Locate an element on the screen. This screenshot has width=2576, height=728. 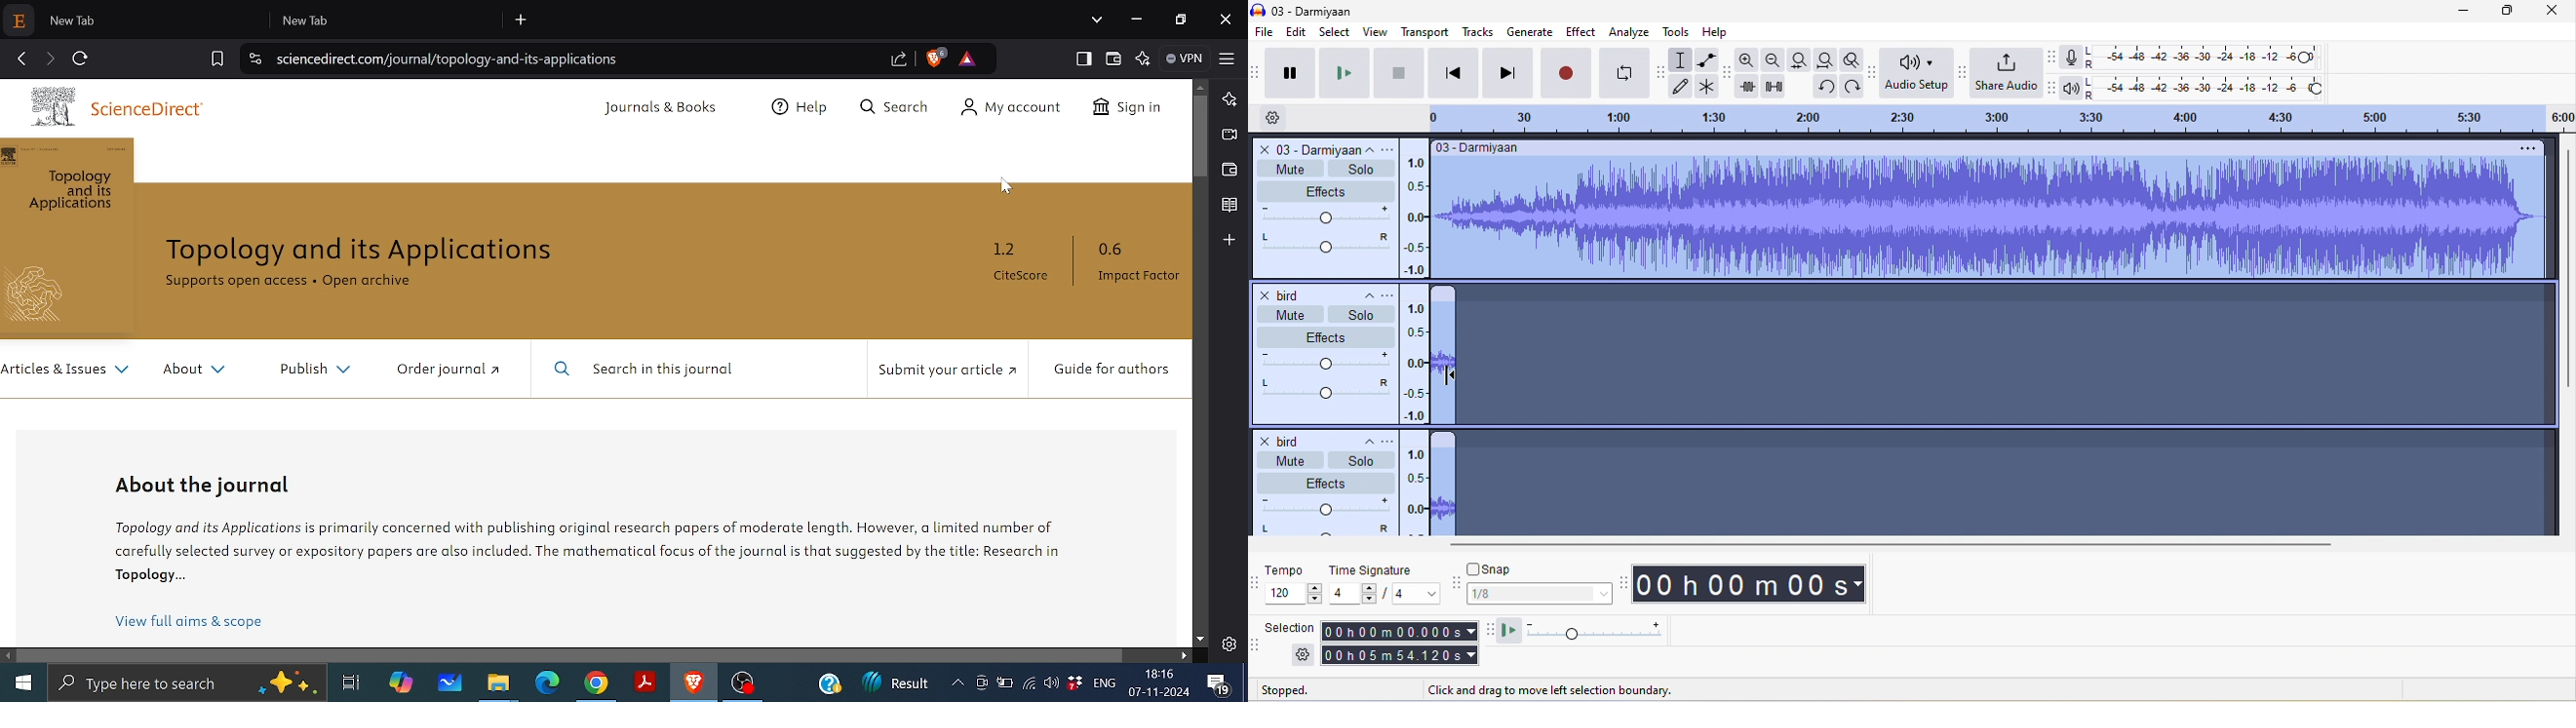
title is located at coordinates (1311, 10).